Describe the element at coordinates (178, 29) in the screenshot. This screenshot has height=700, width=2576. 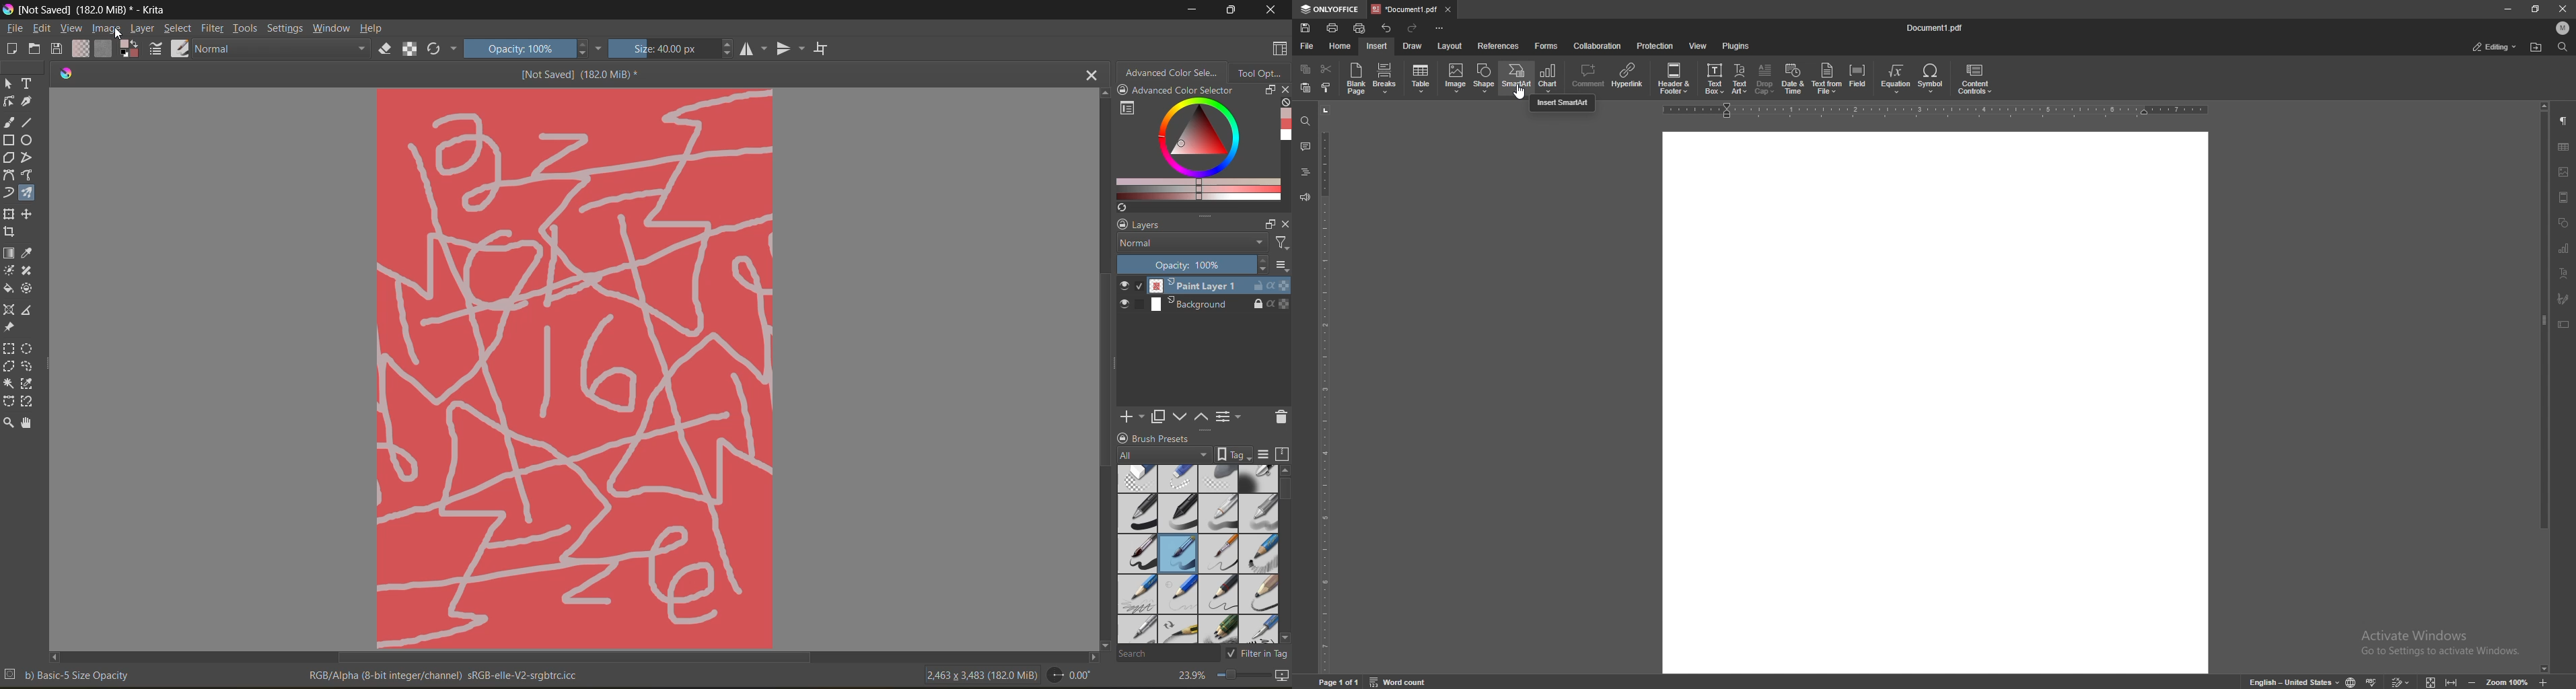
I see `select` at that location.